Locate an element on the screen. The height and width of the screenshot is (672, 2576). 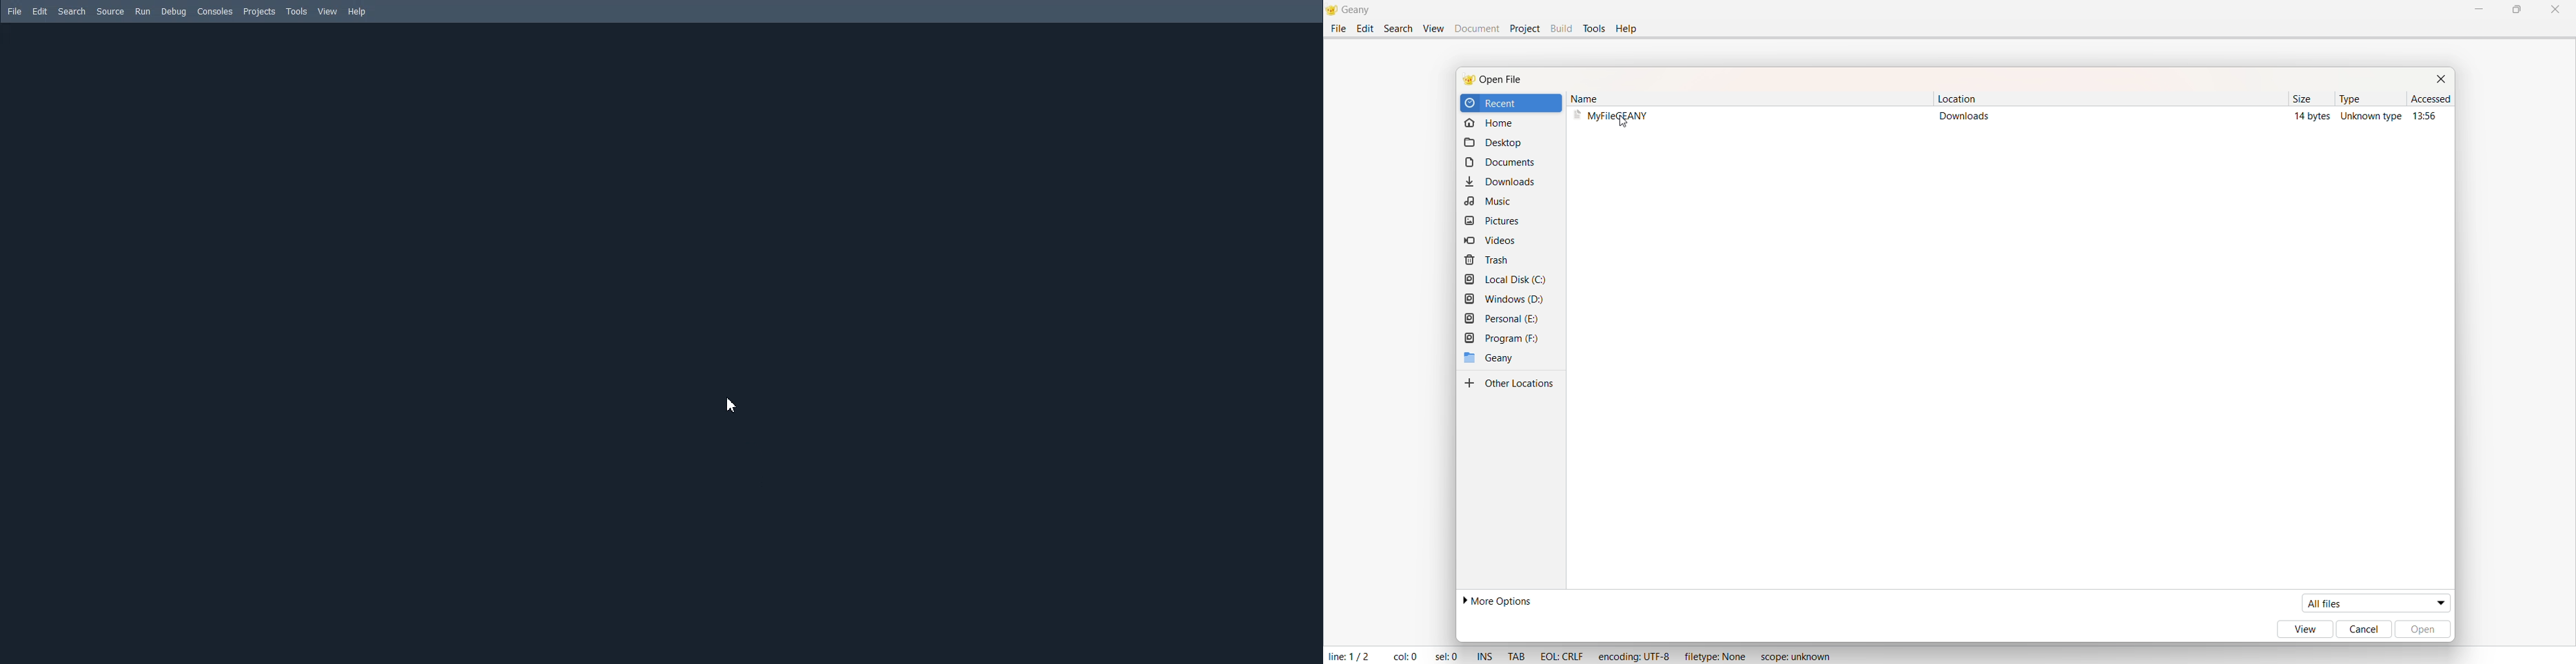
close dialog is located at coordinates (2446, 81).